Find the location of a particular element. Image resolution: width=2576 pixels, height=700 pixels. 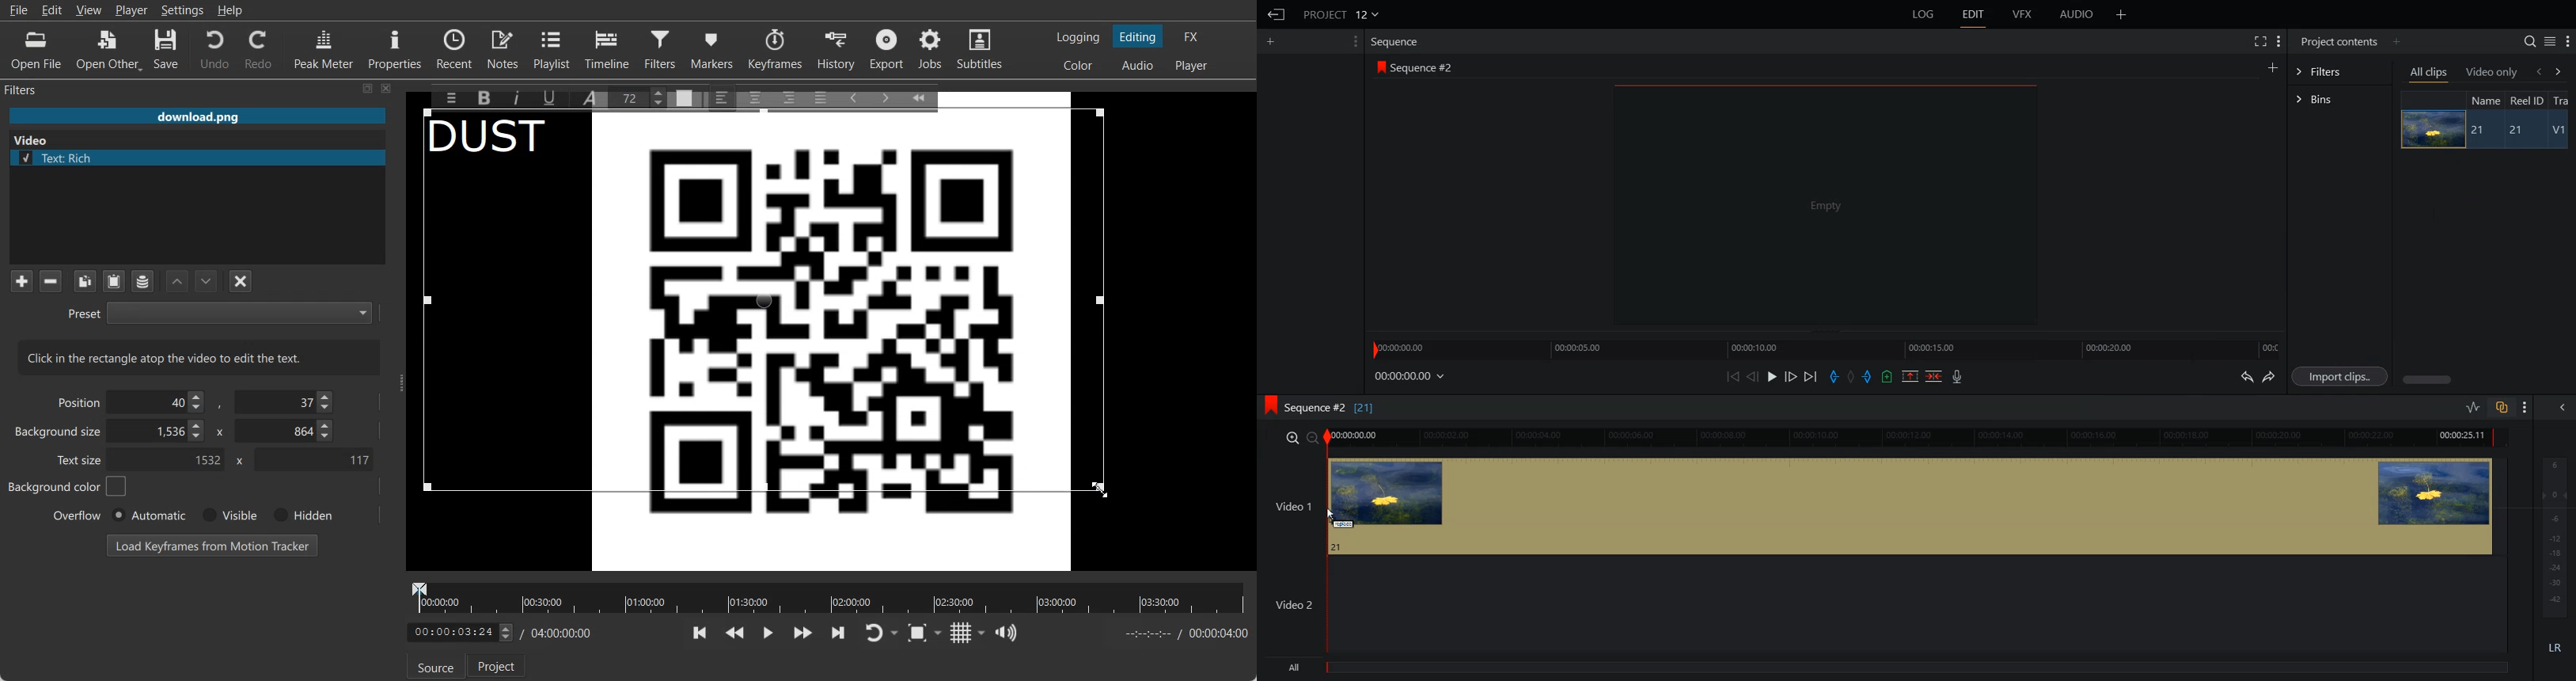

Peak Meter is located at coordinates (324, 48).